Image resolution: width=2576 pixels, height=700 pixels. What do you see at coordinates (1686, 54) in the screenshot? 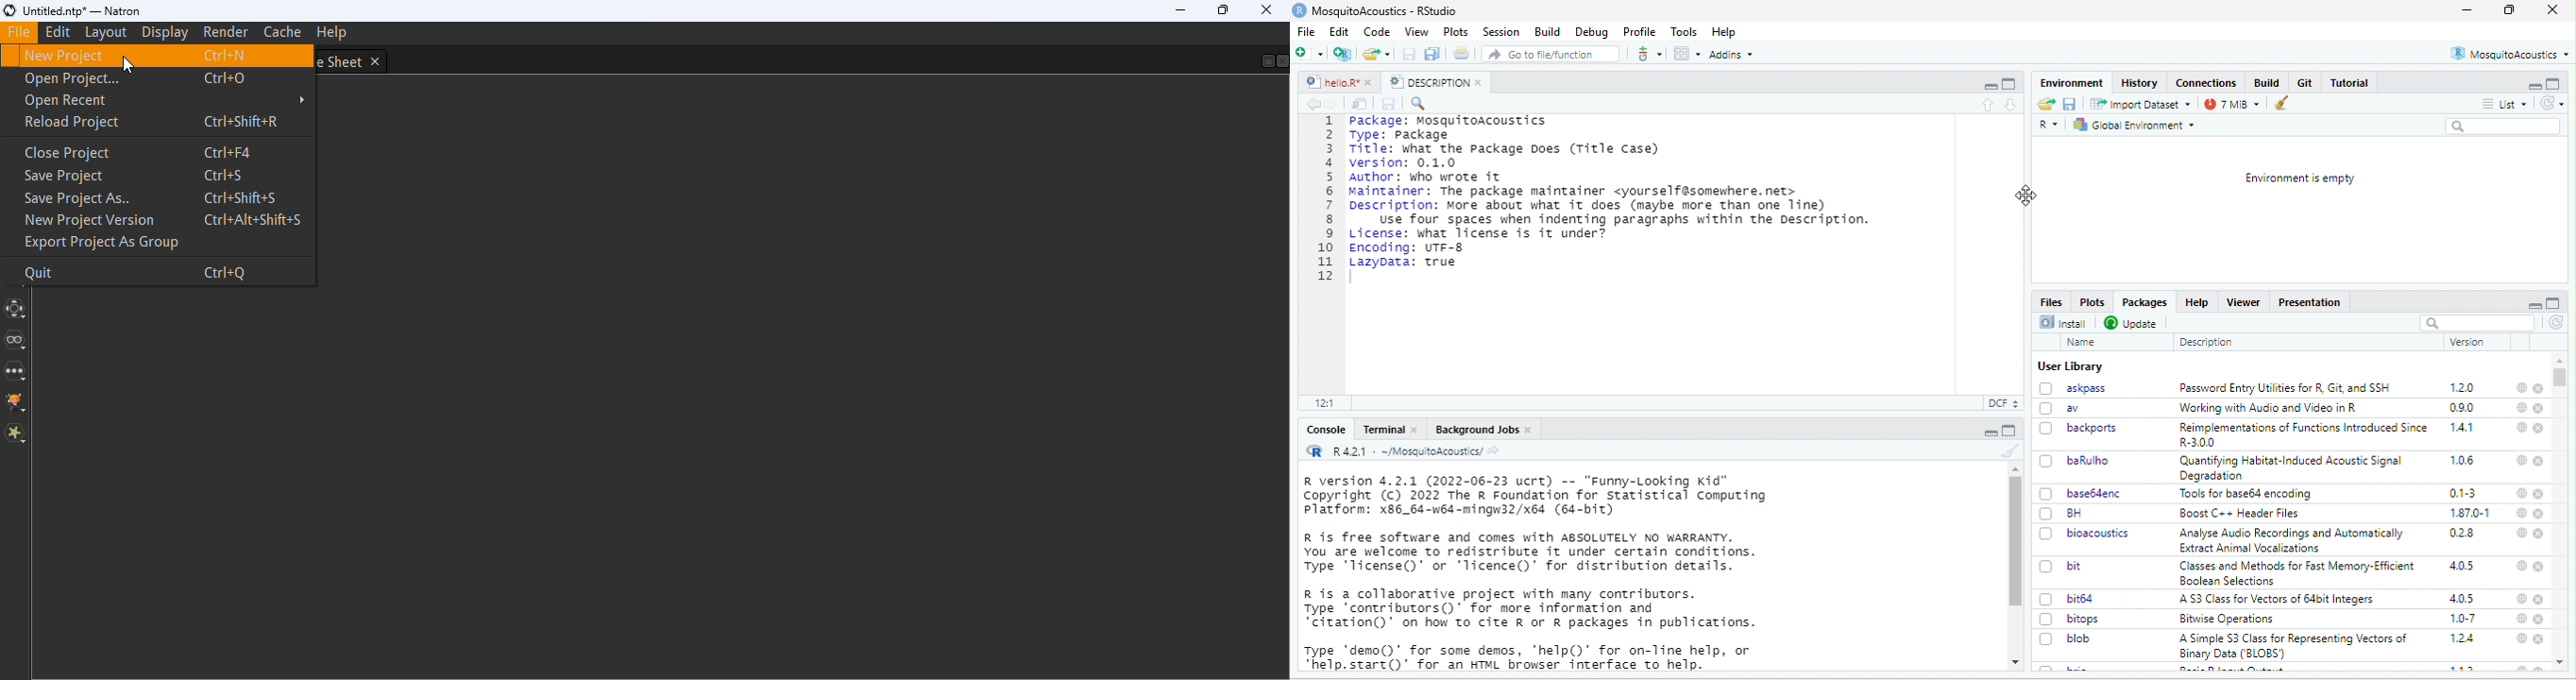
I see `workspace panes` at bounding box center [1686, 54].